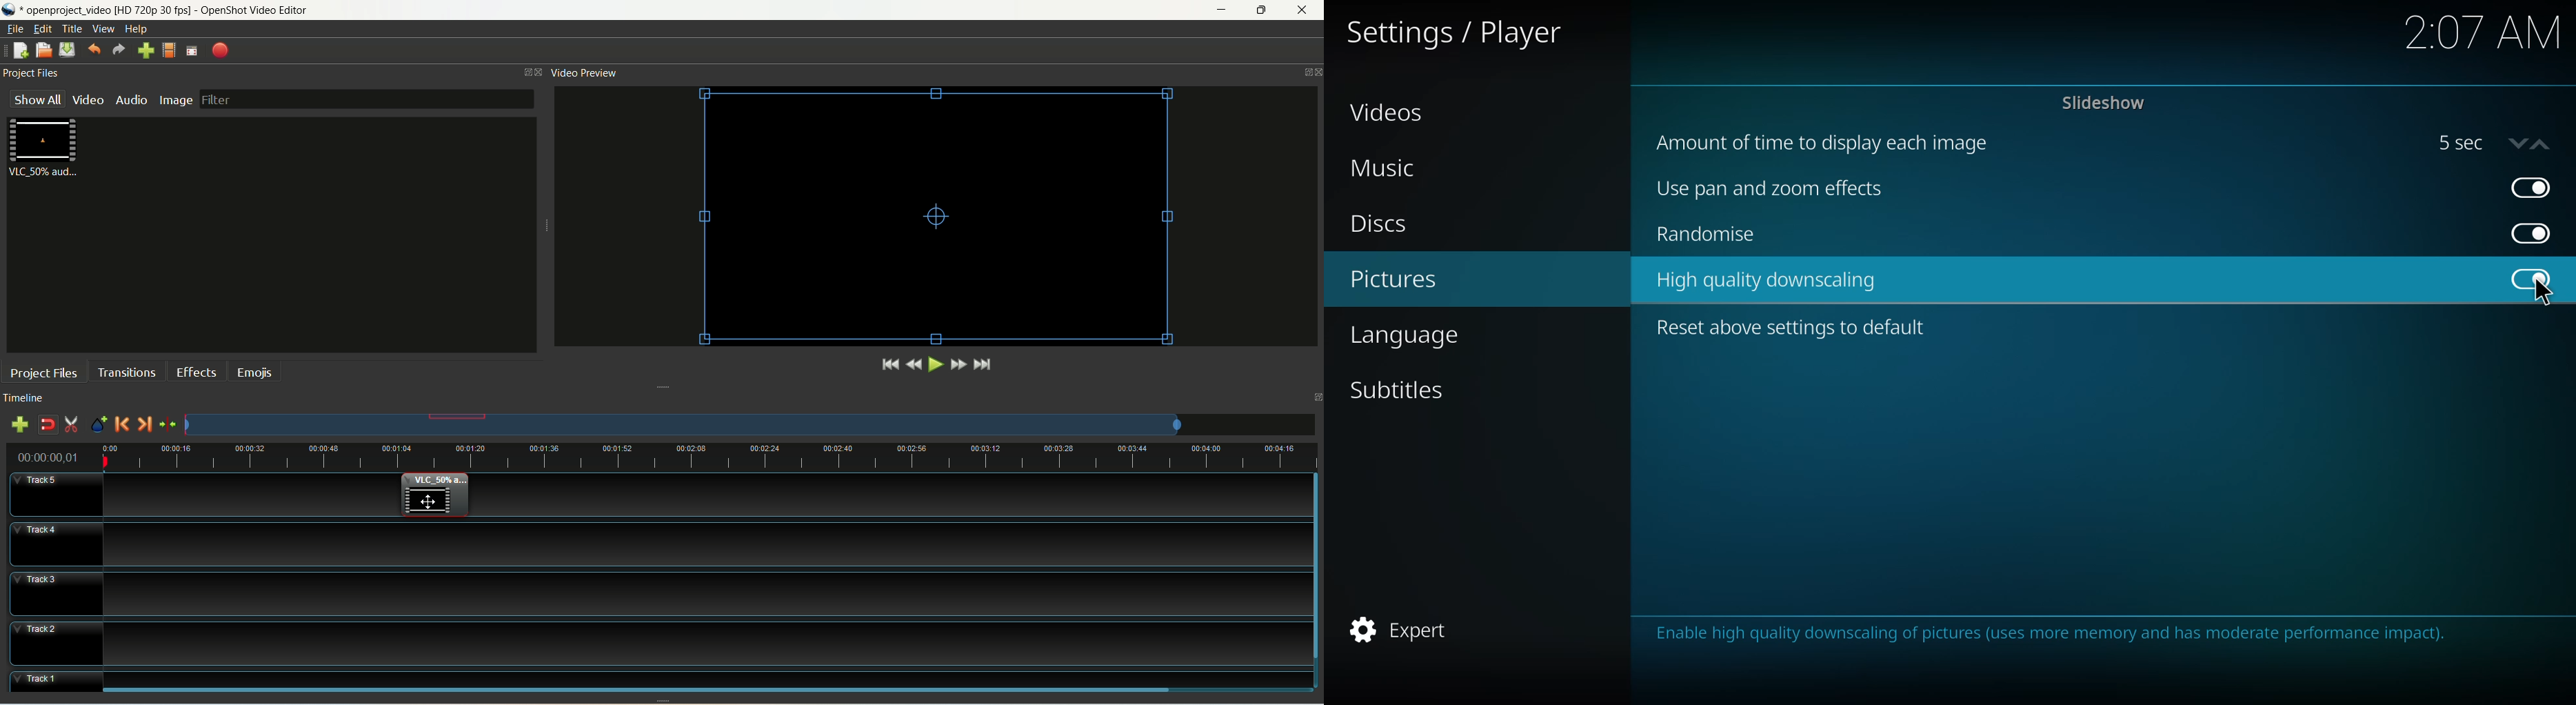  What do you see at coordinates (1794, 328) in the screenshot?
I see `reset above settings to default` at bounding box center [1794, 328].